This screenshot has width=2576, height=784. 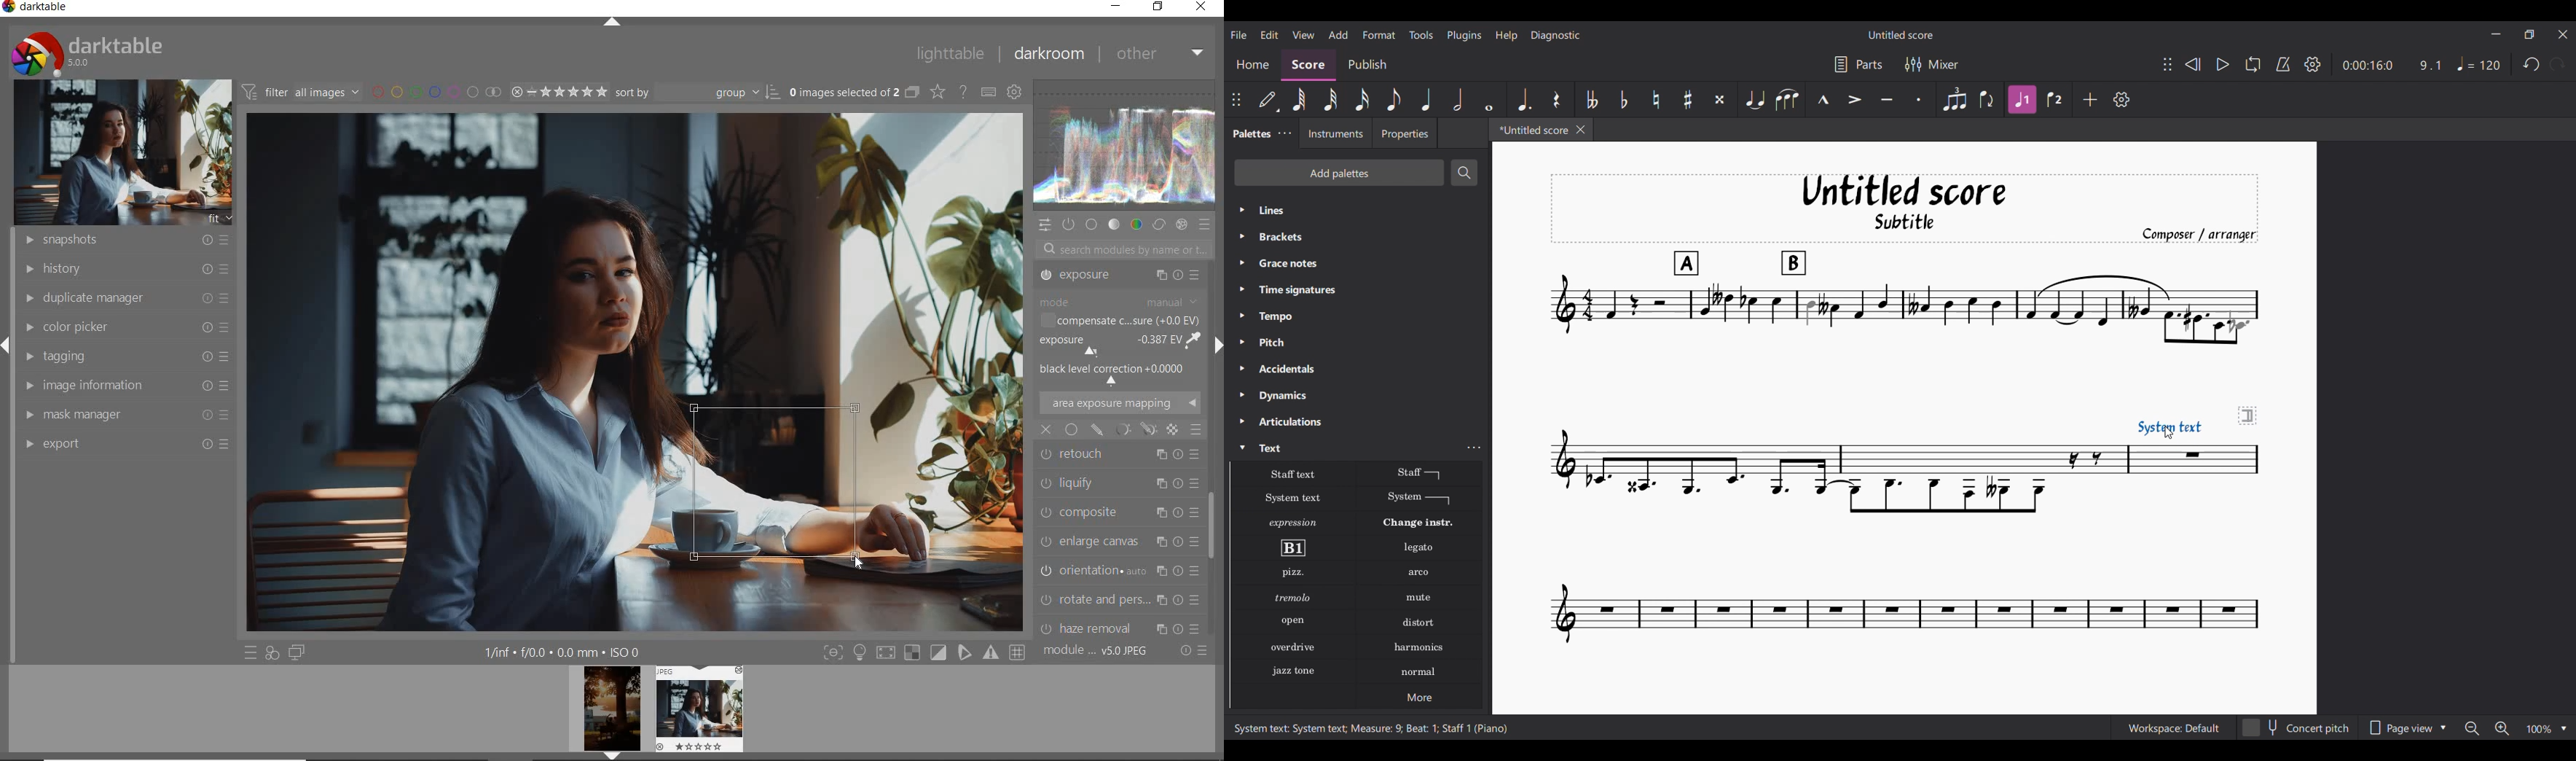 What do you see at coordinates (1380, 35) in the screenshot?
I see `Format menu` at bounding box center [1380, 35].